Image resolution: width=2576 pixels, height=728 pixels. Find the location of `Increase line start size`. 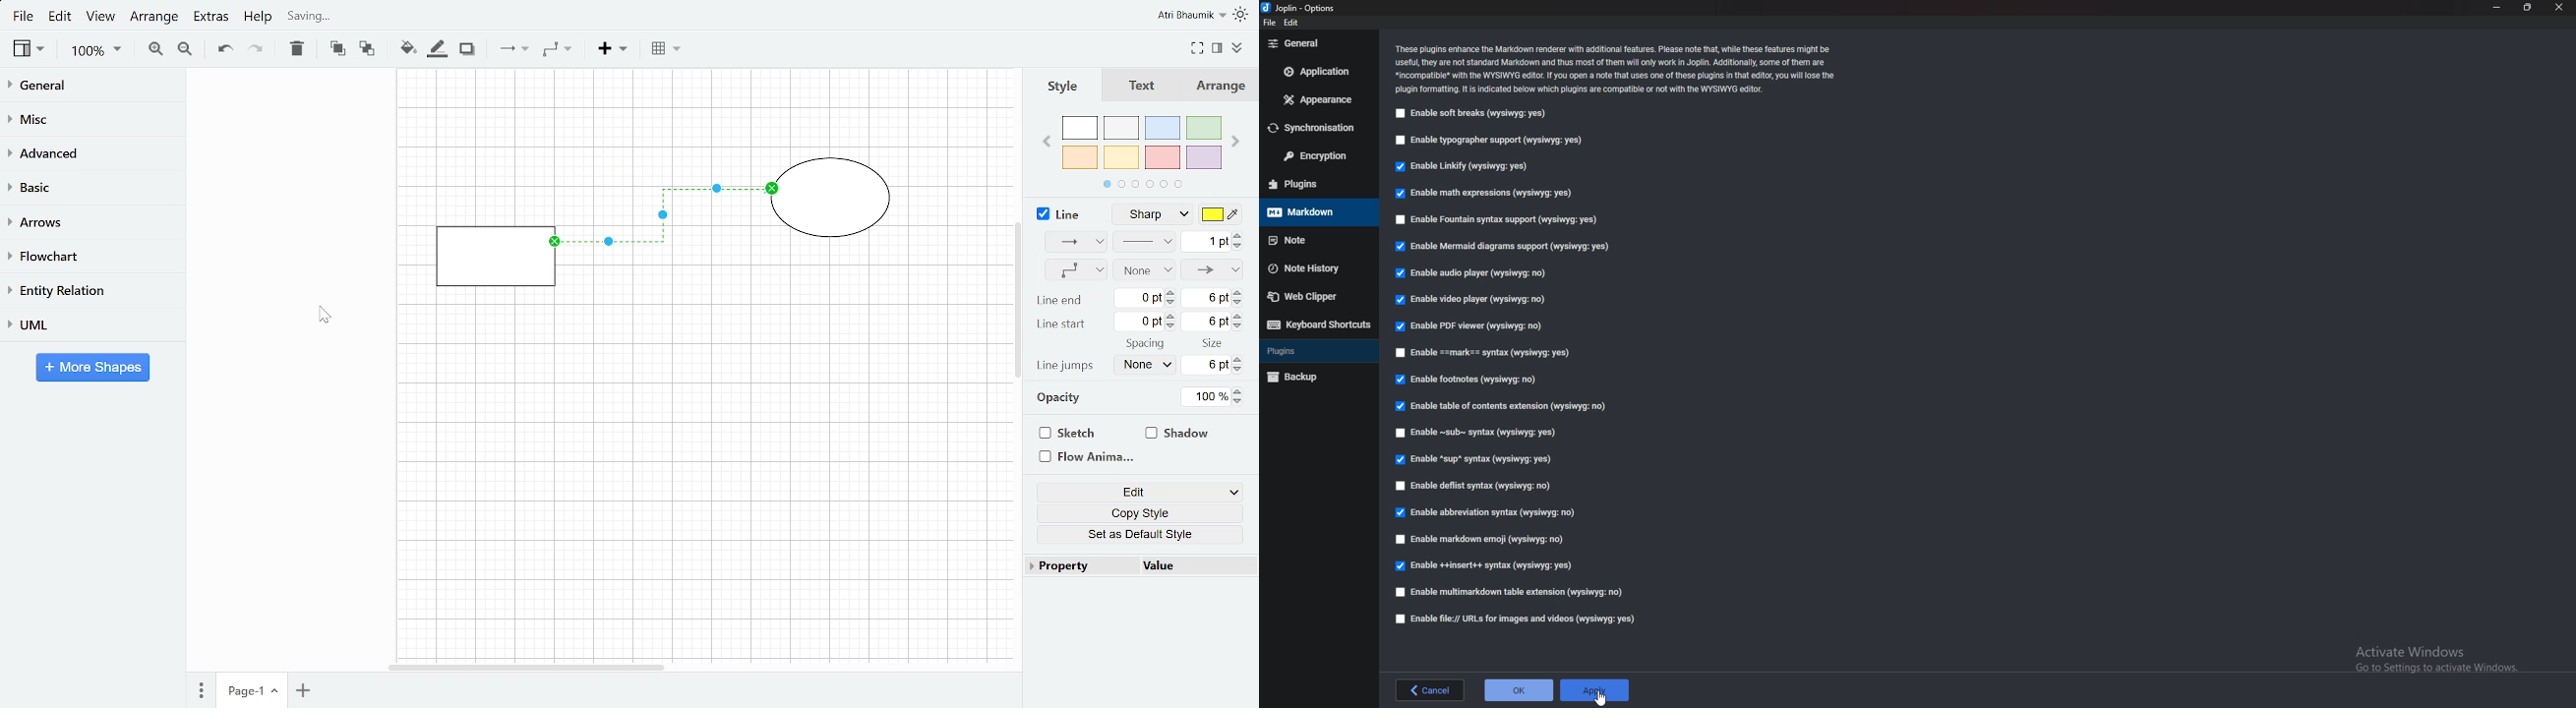

Increase line start size is located at coordinates (1240, 316).